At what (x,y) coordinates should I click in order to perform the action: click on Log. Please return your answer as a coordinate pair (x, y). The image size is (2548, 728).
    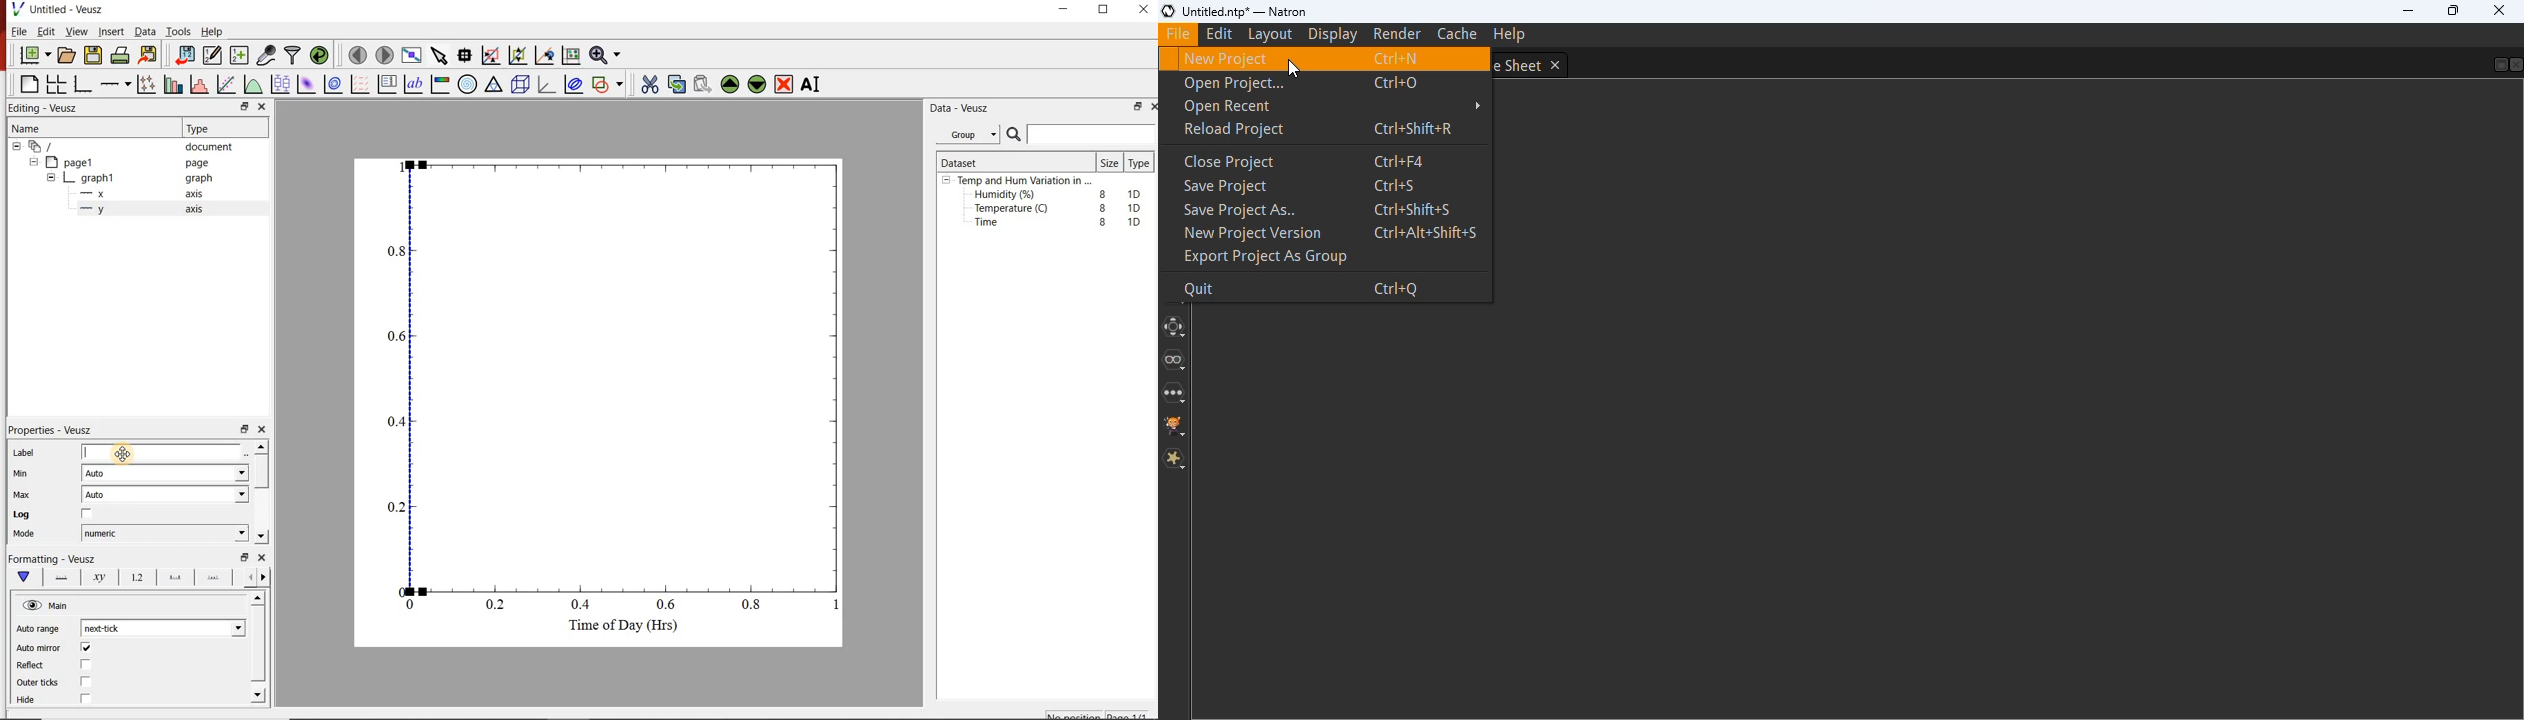
    Looking at the image, I should click on (63, 515).